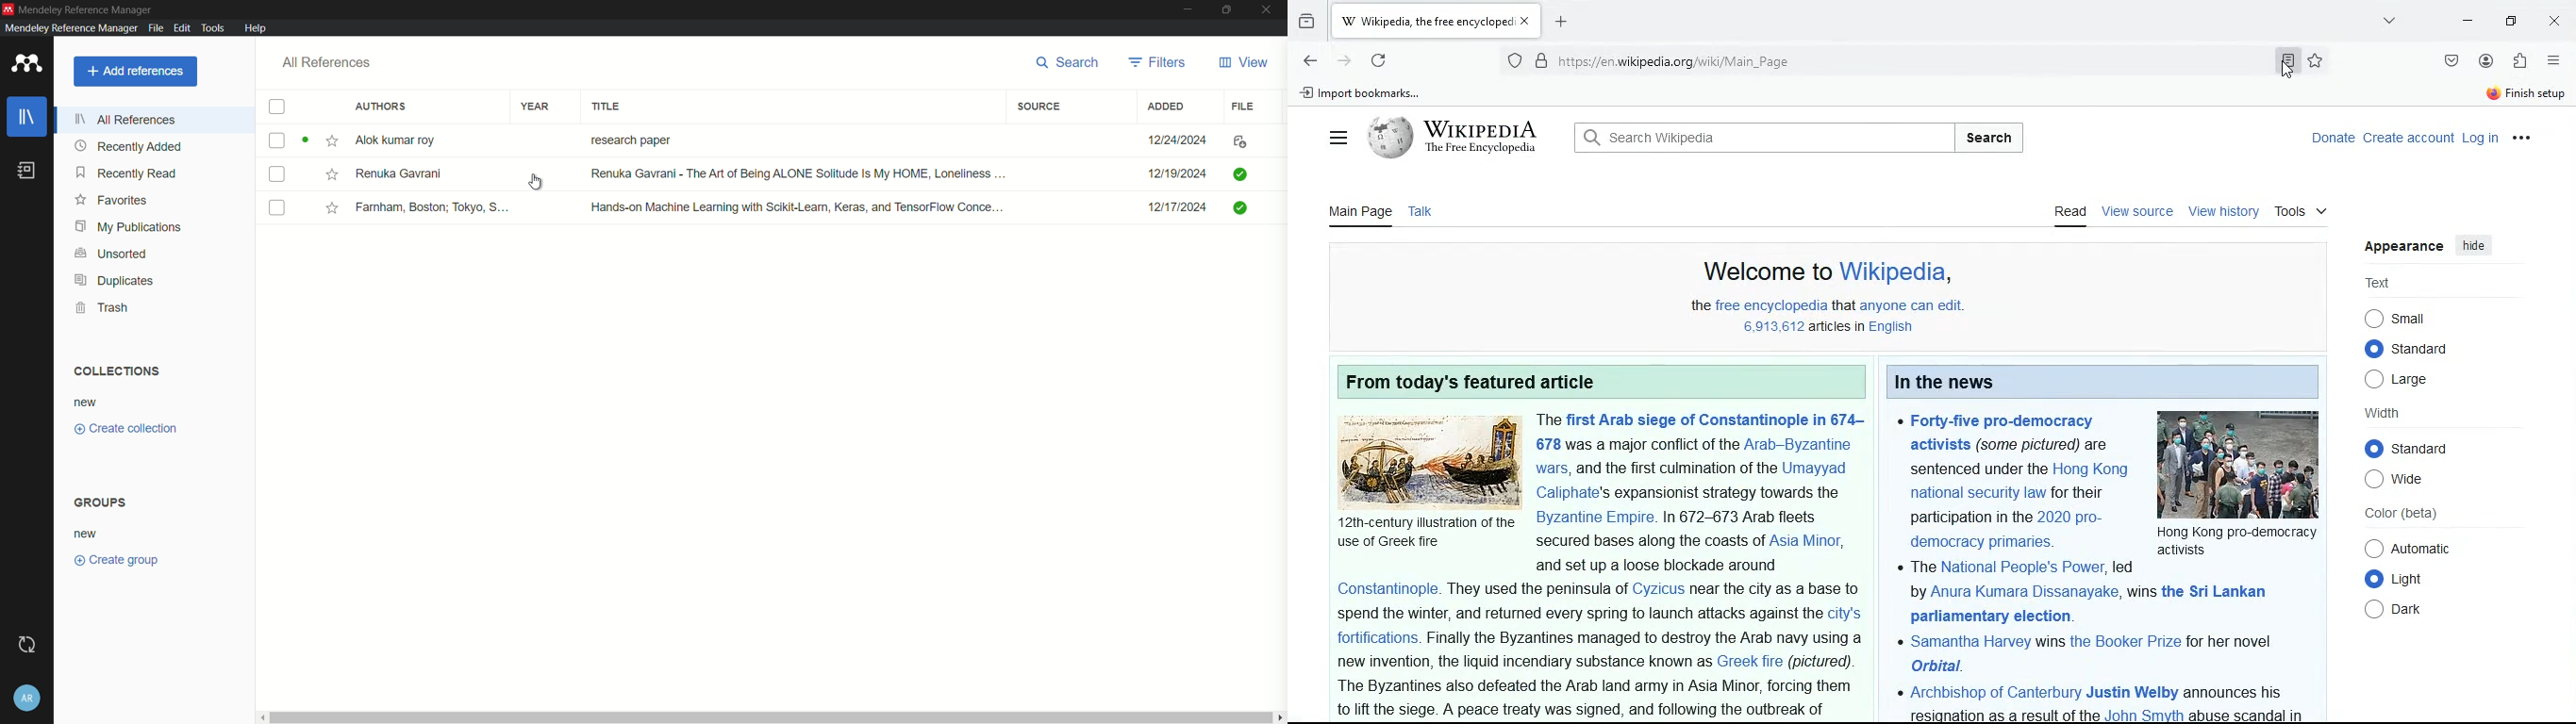 The image size is (2576, 728). I want to click on Alok kumar roy, so click(396, 140).